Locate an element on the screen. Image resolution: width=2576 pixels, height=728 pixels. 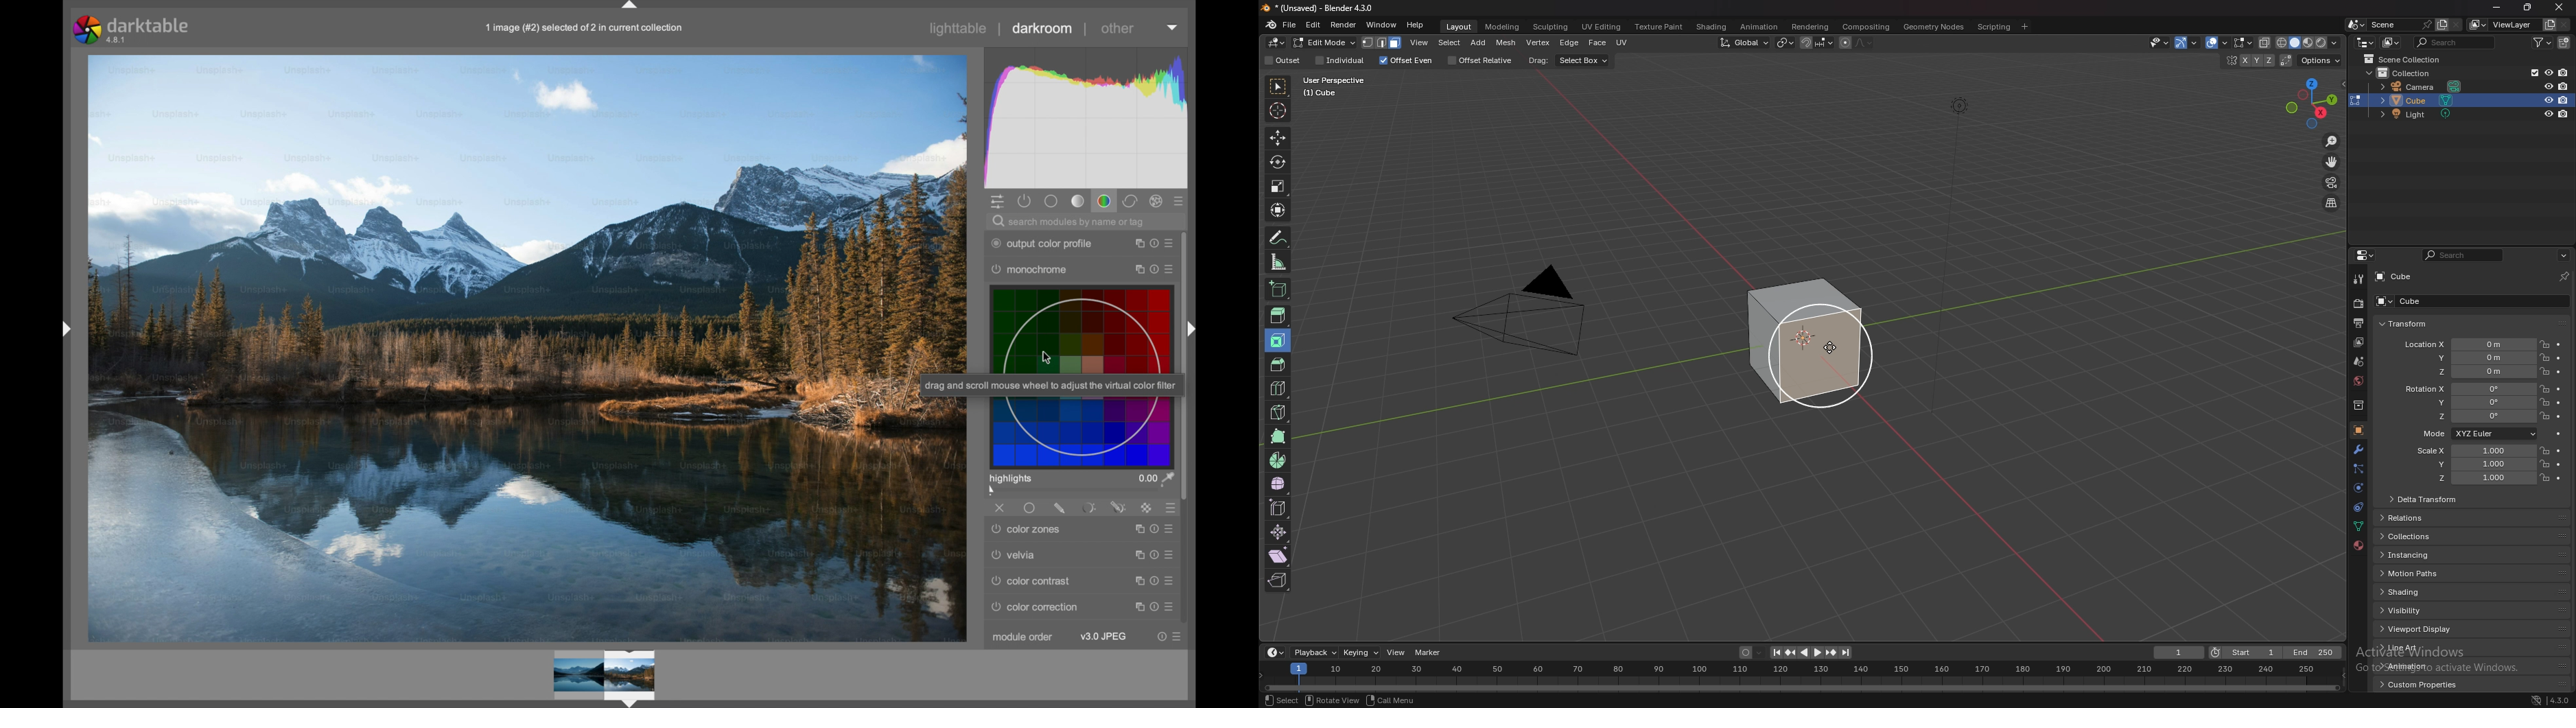
edge slide is located at coordinates (1280, 508).